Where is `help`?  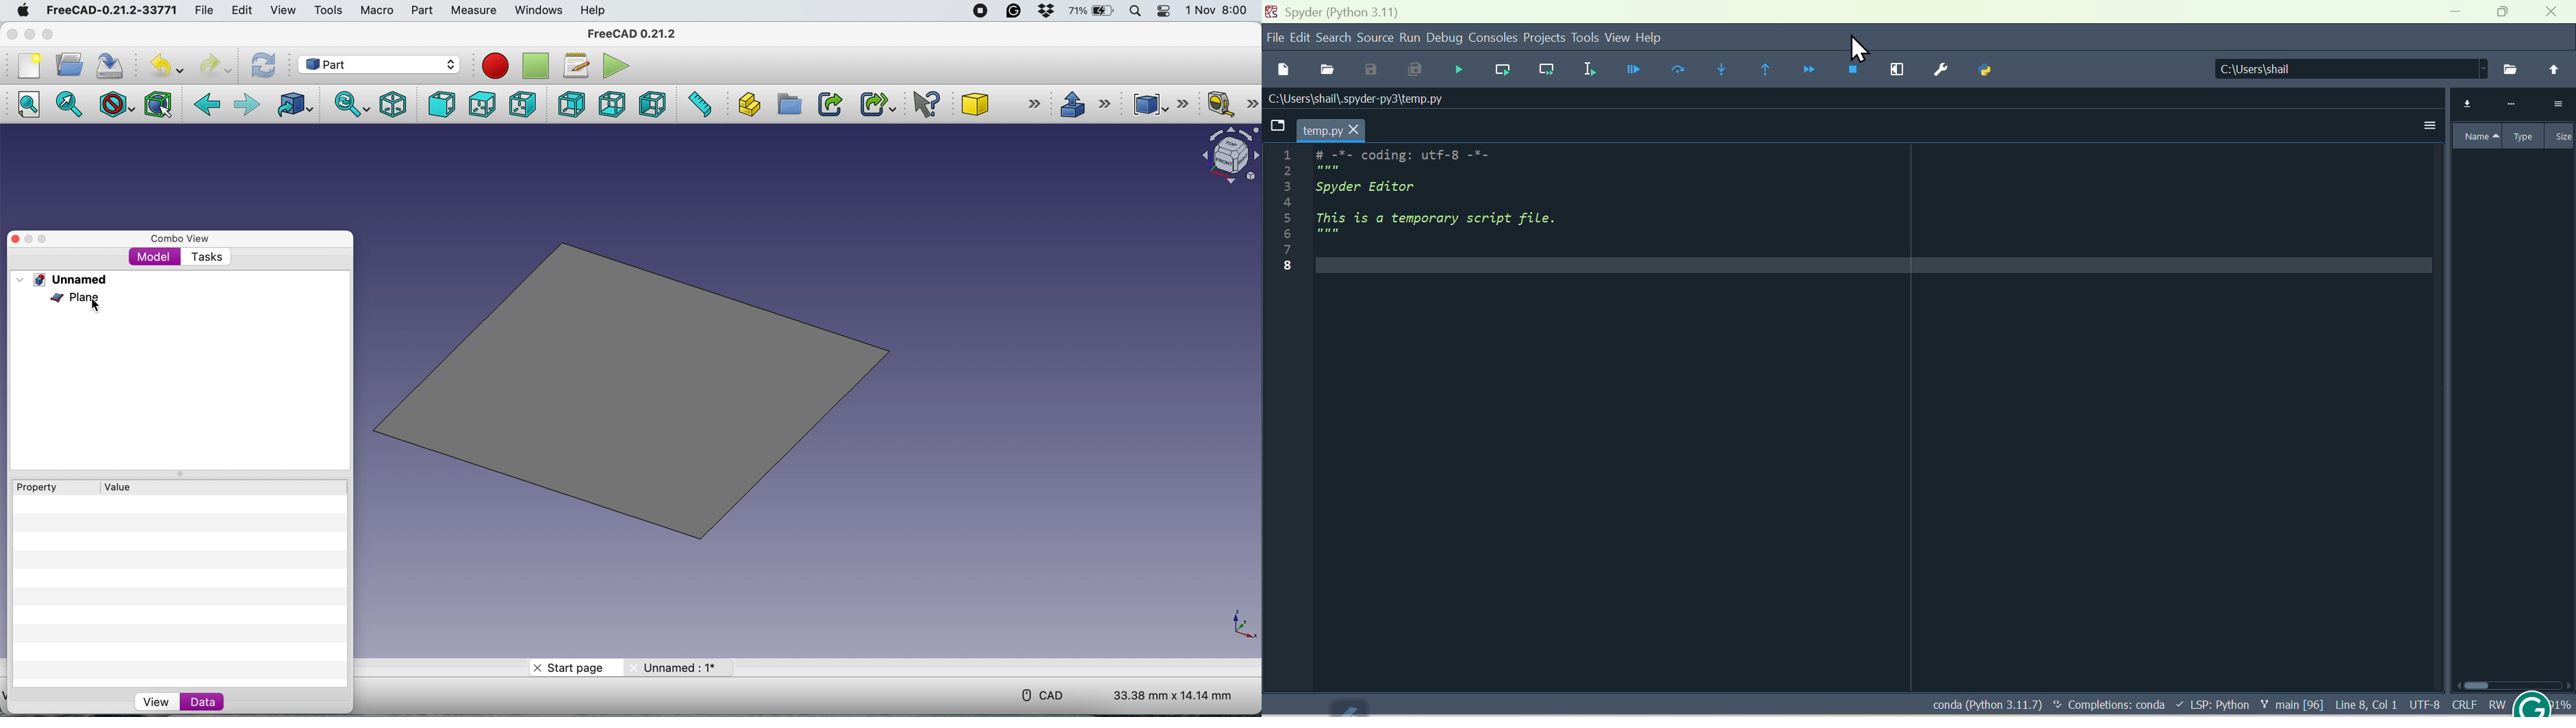
help is located at coordinates (1657, 41).